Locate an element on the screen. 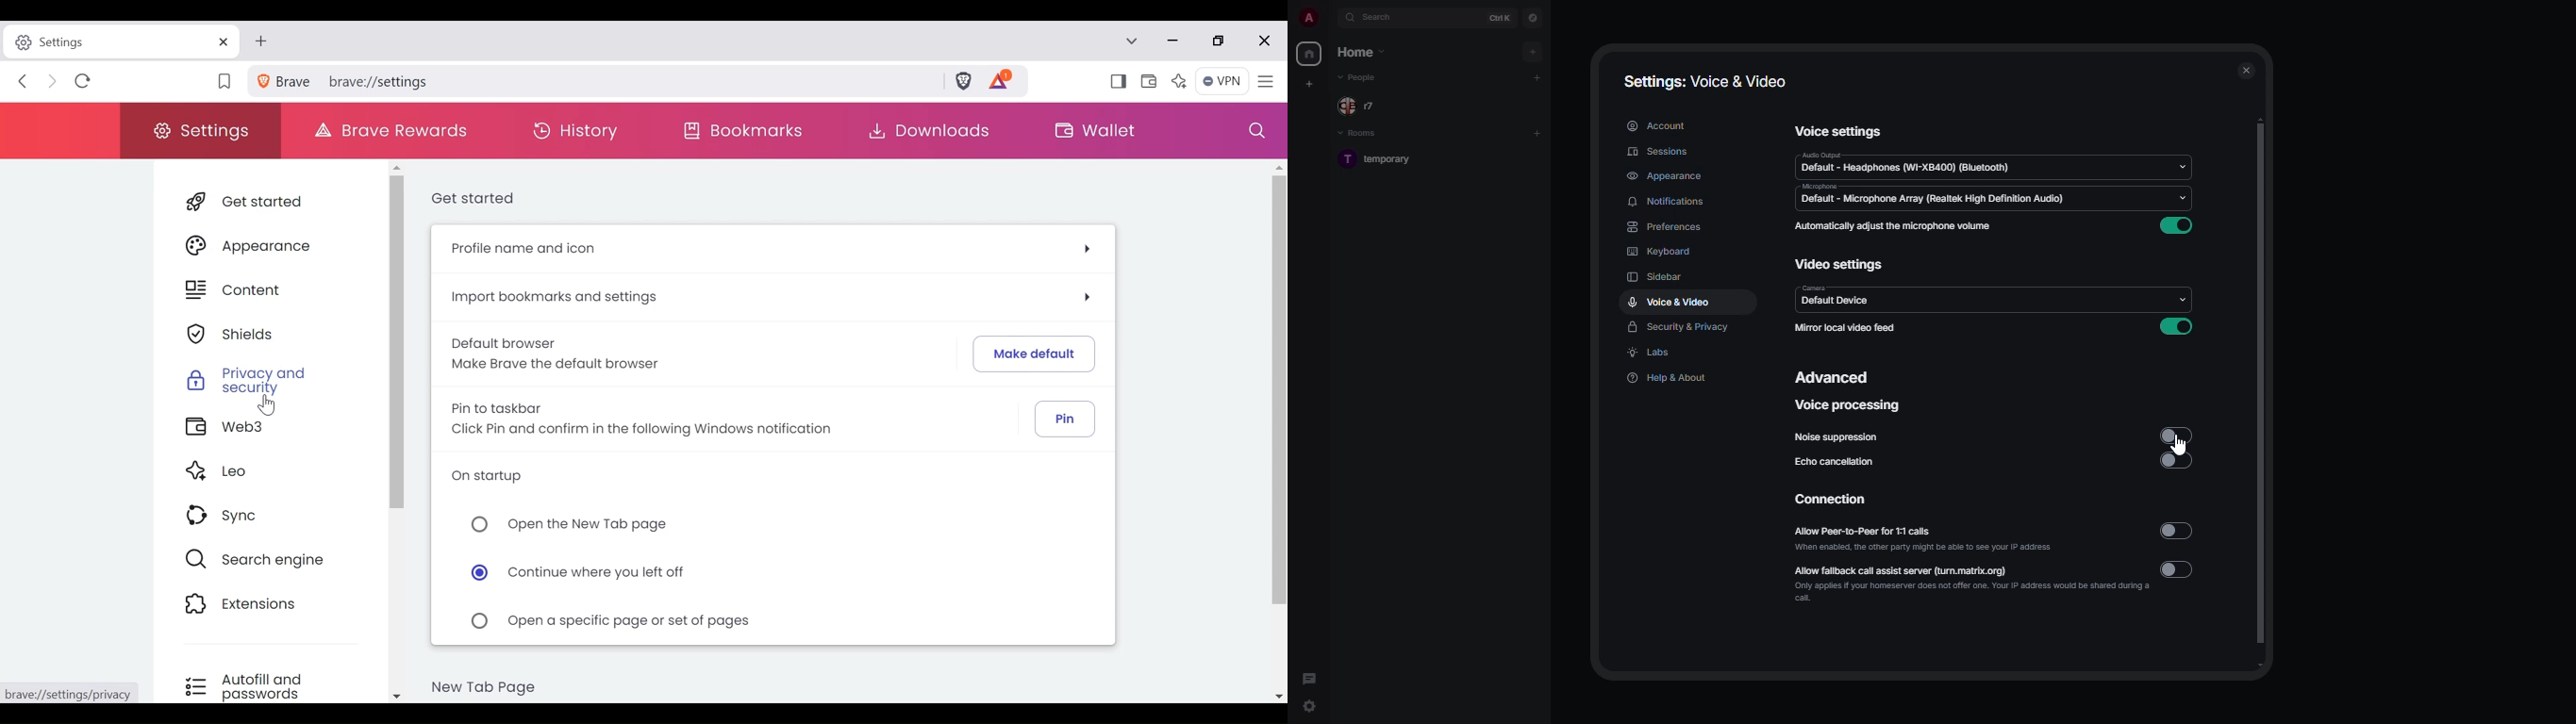  preferences is located at coordinates (1664, 226).